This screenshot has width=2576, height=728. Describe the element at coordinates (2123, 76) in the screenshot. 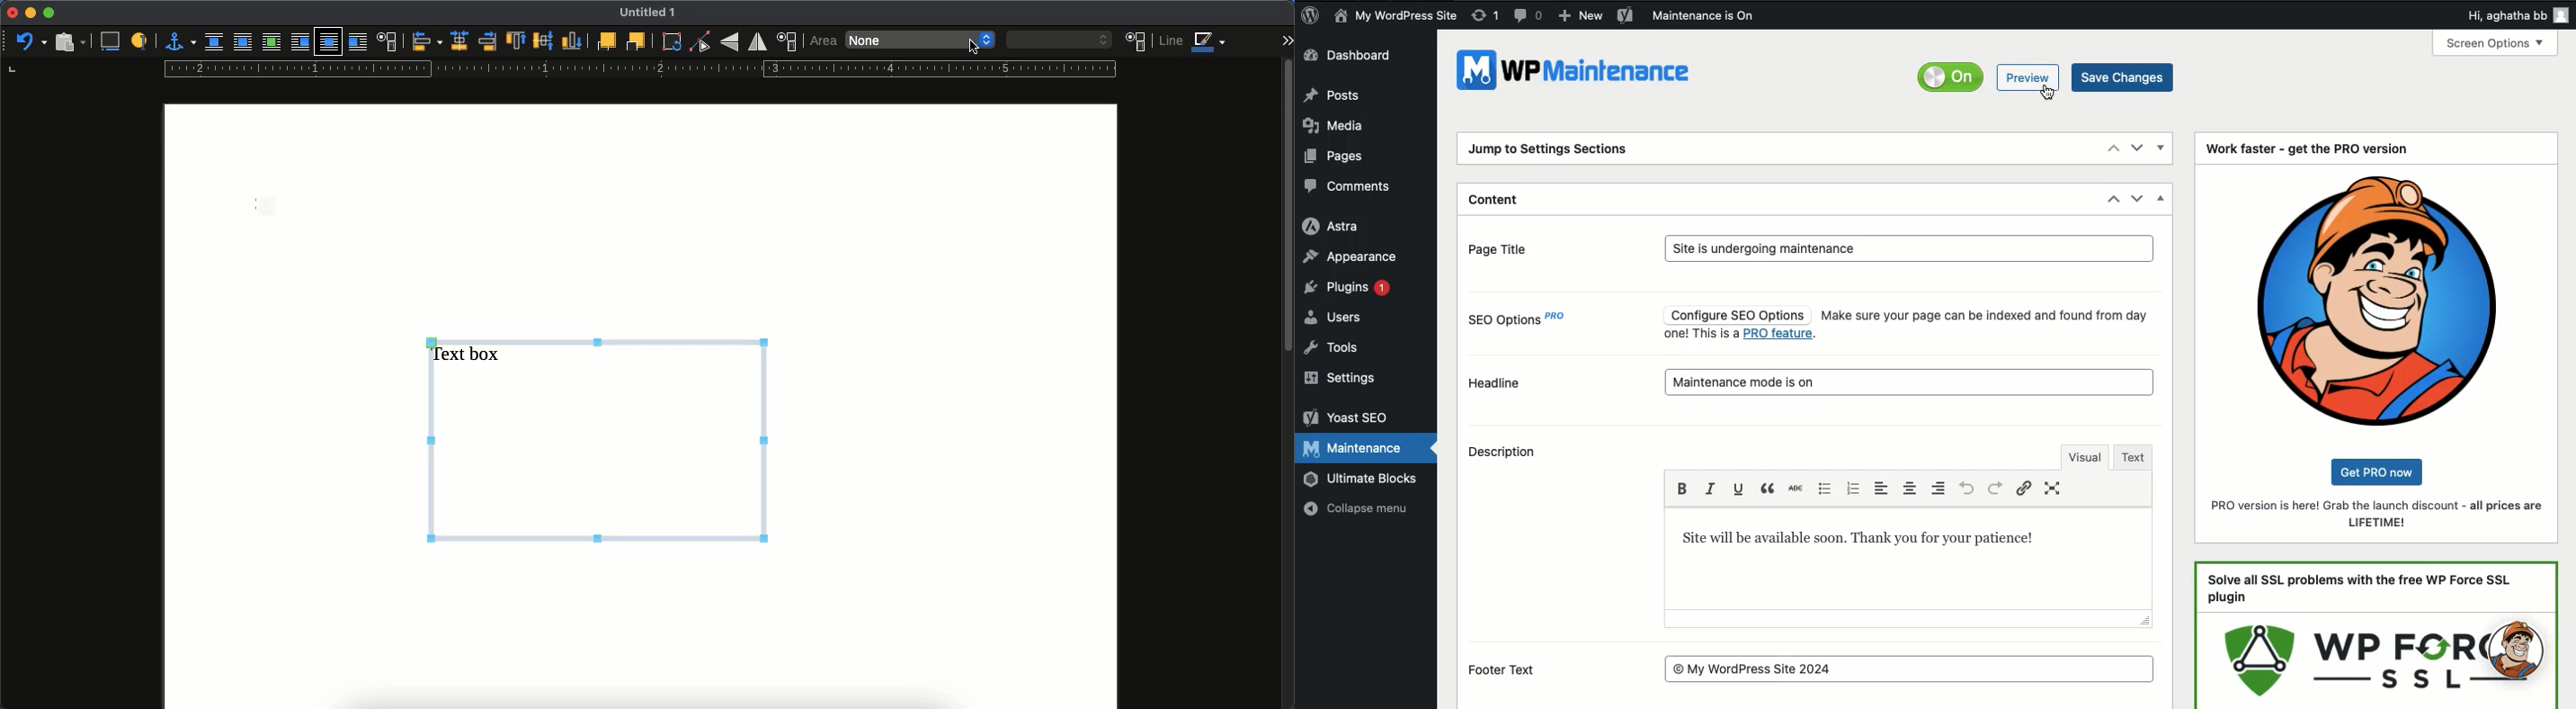

I see `Save changes` at that location.